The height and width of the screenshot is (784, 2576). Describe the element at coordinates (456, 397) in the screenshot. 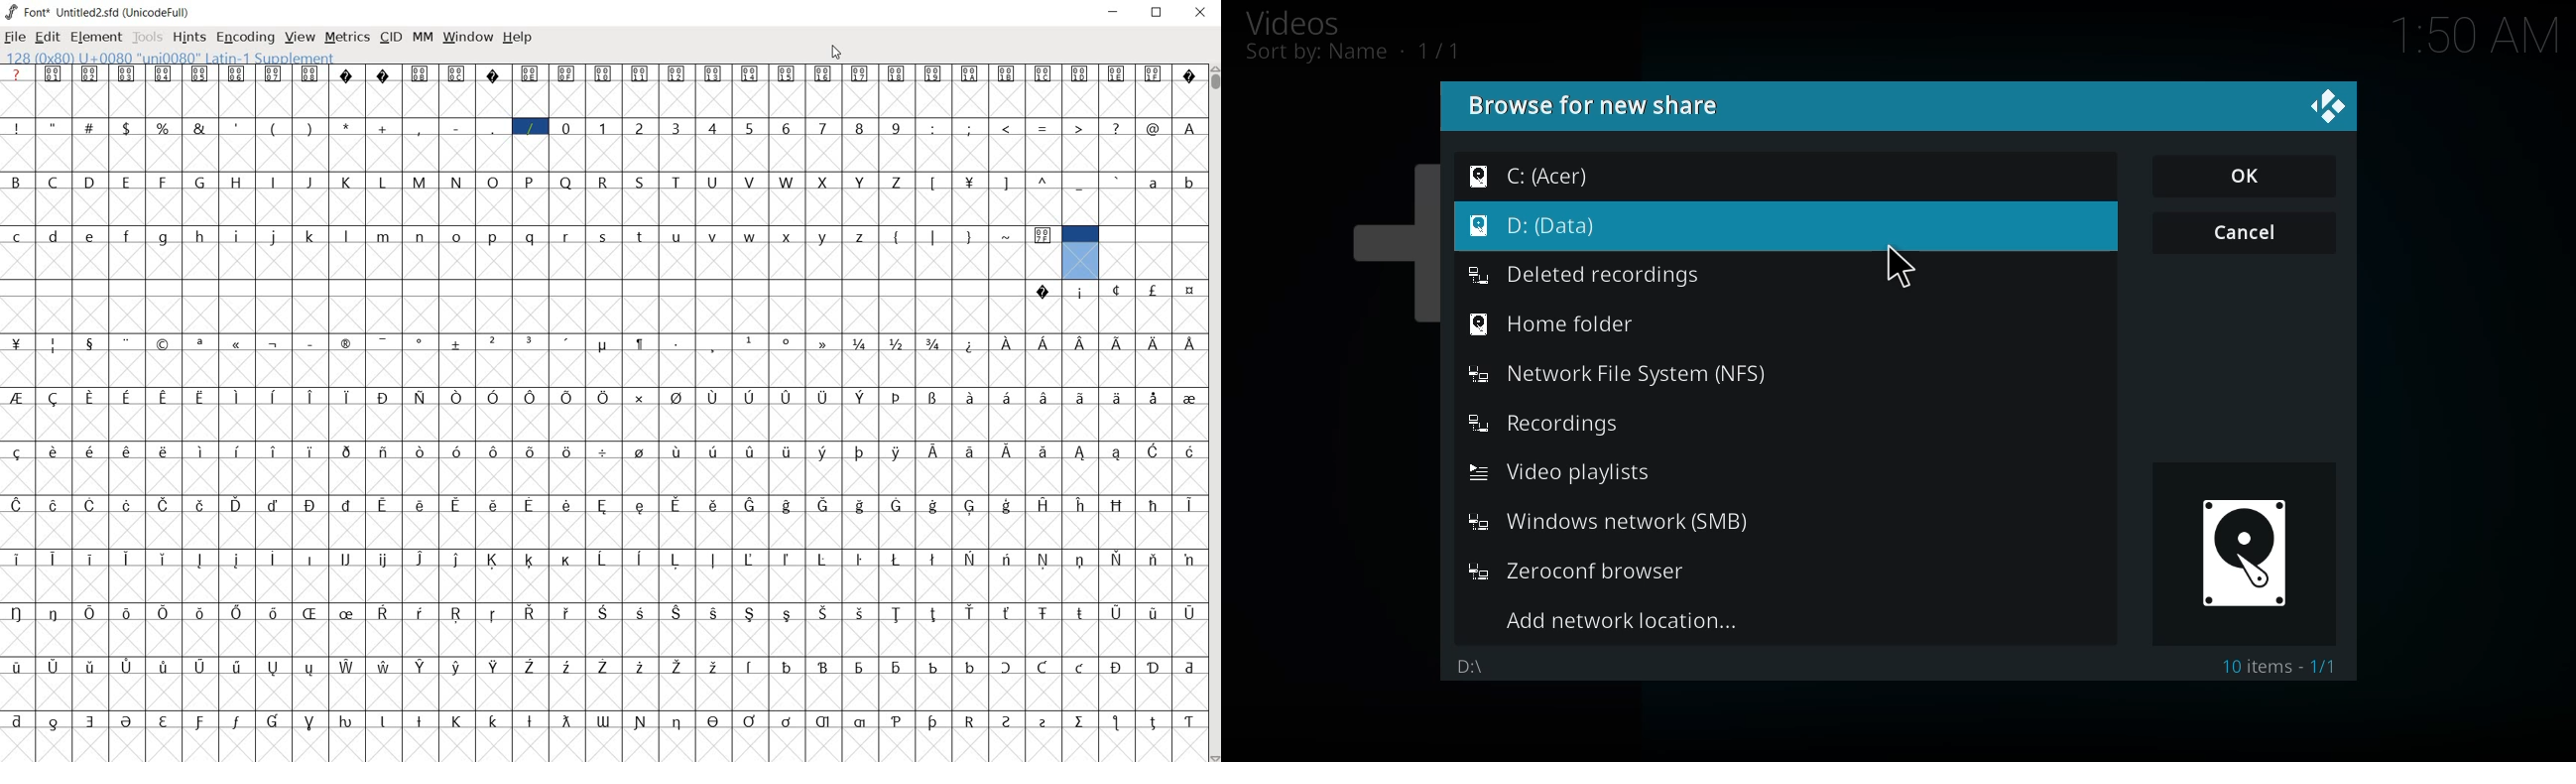

I see `Symbol` at that location.